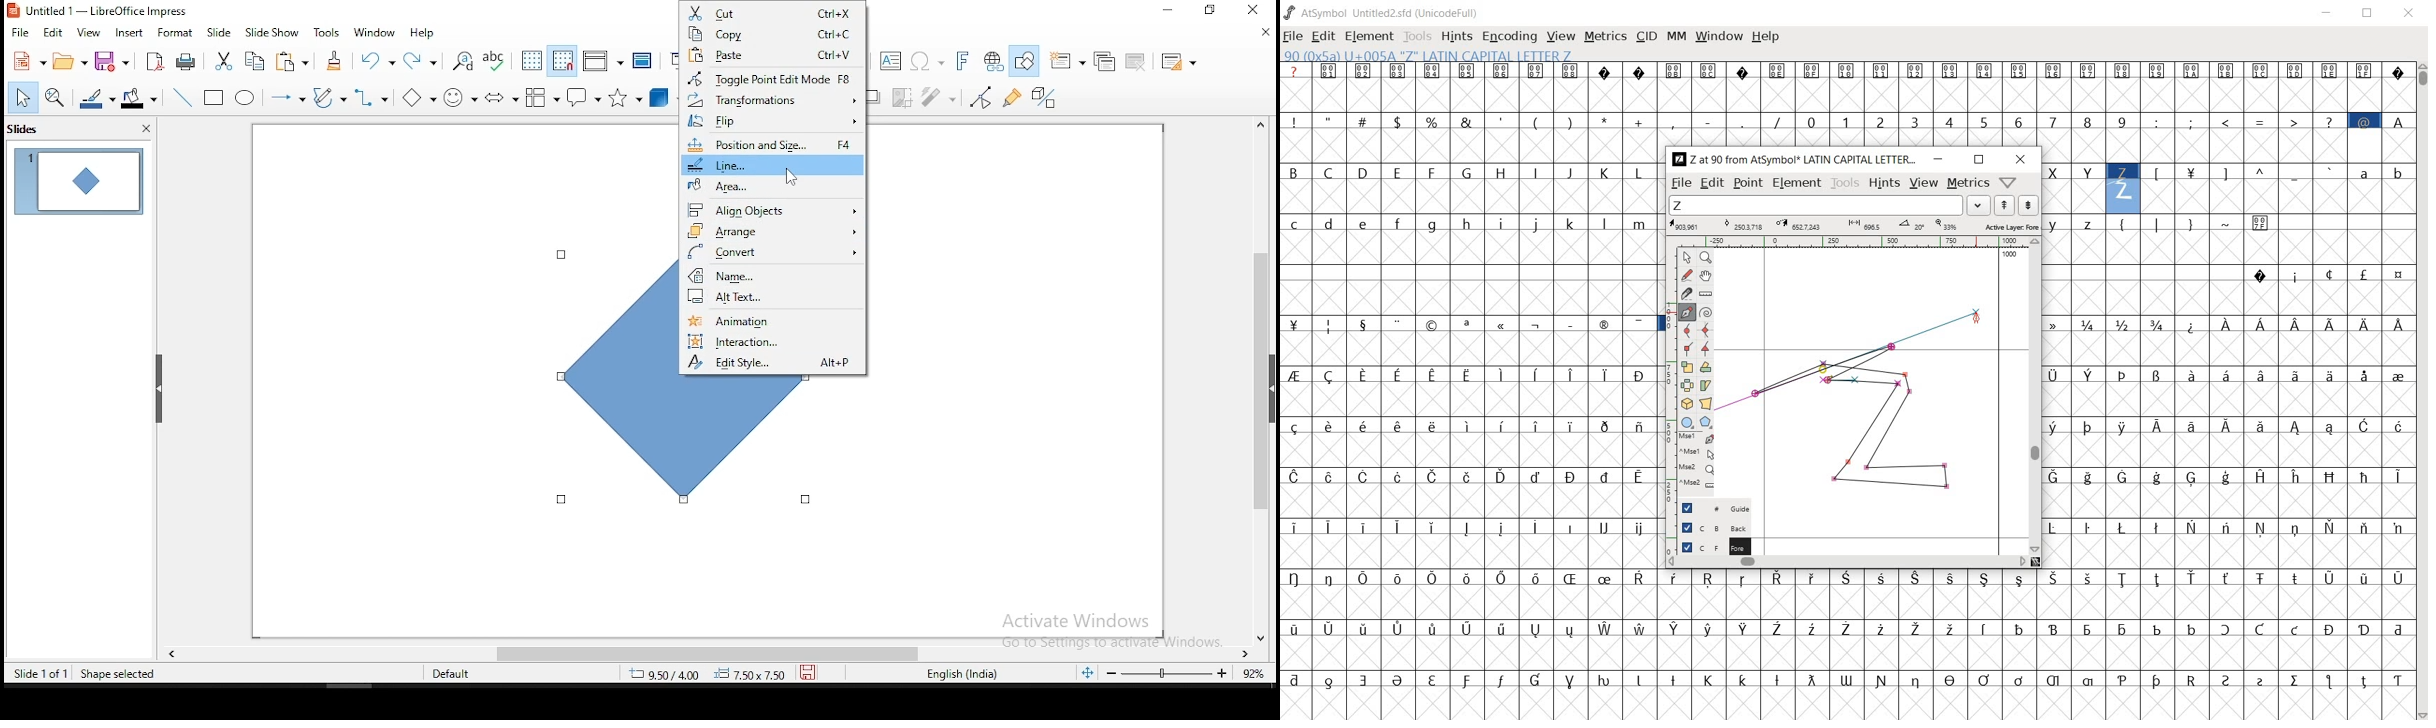 The height and width of the screenshot is (728, 2436). I want to click on filter, so click(941, 98).